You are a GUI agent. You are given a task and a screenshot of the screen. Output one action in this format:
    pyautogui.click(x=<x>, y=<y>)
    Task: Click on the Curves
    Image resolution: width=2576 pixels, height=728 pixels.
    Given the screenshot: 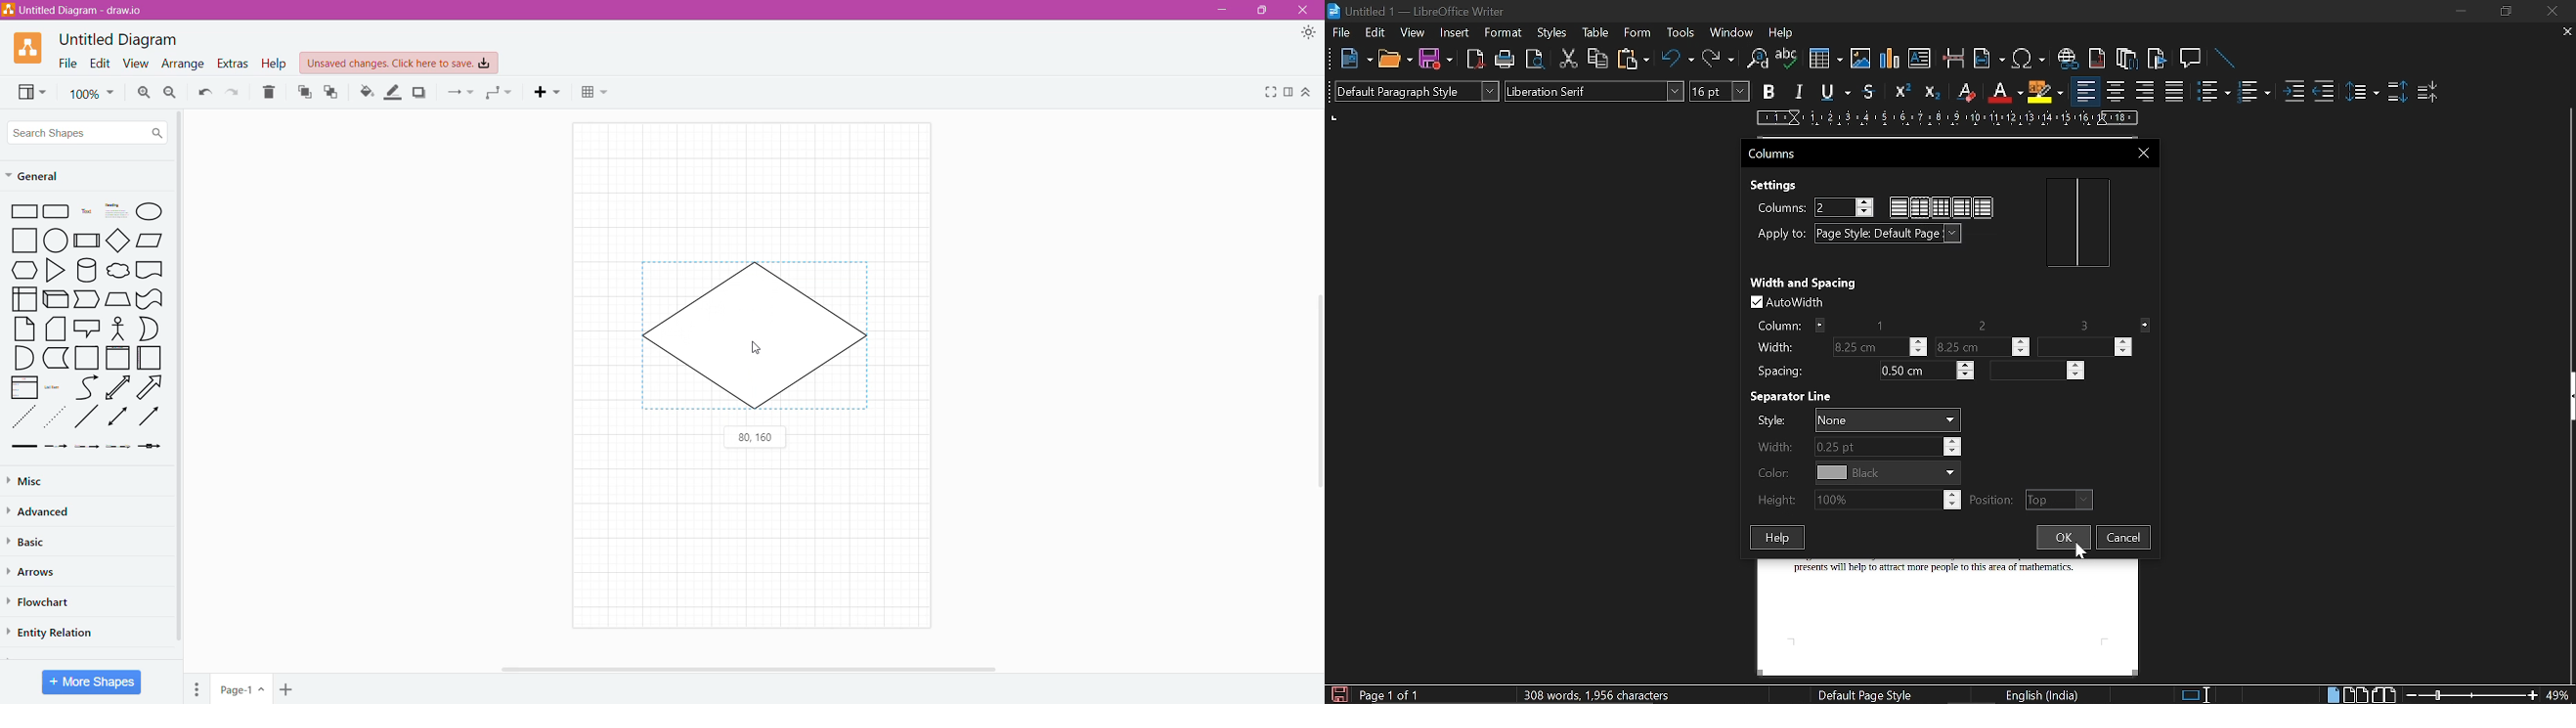 What is the action you would take?
    pyautogui.click(x=87, y=387)
    